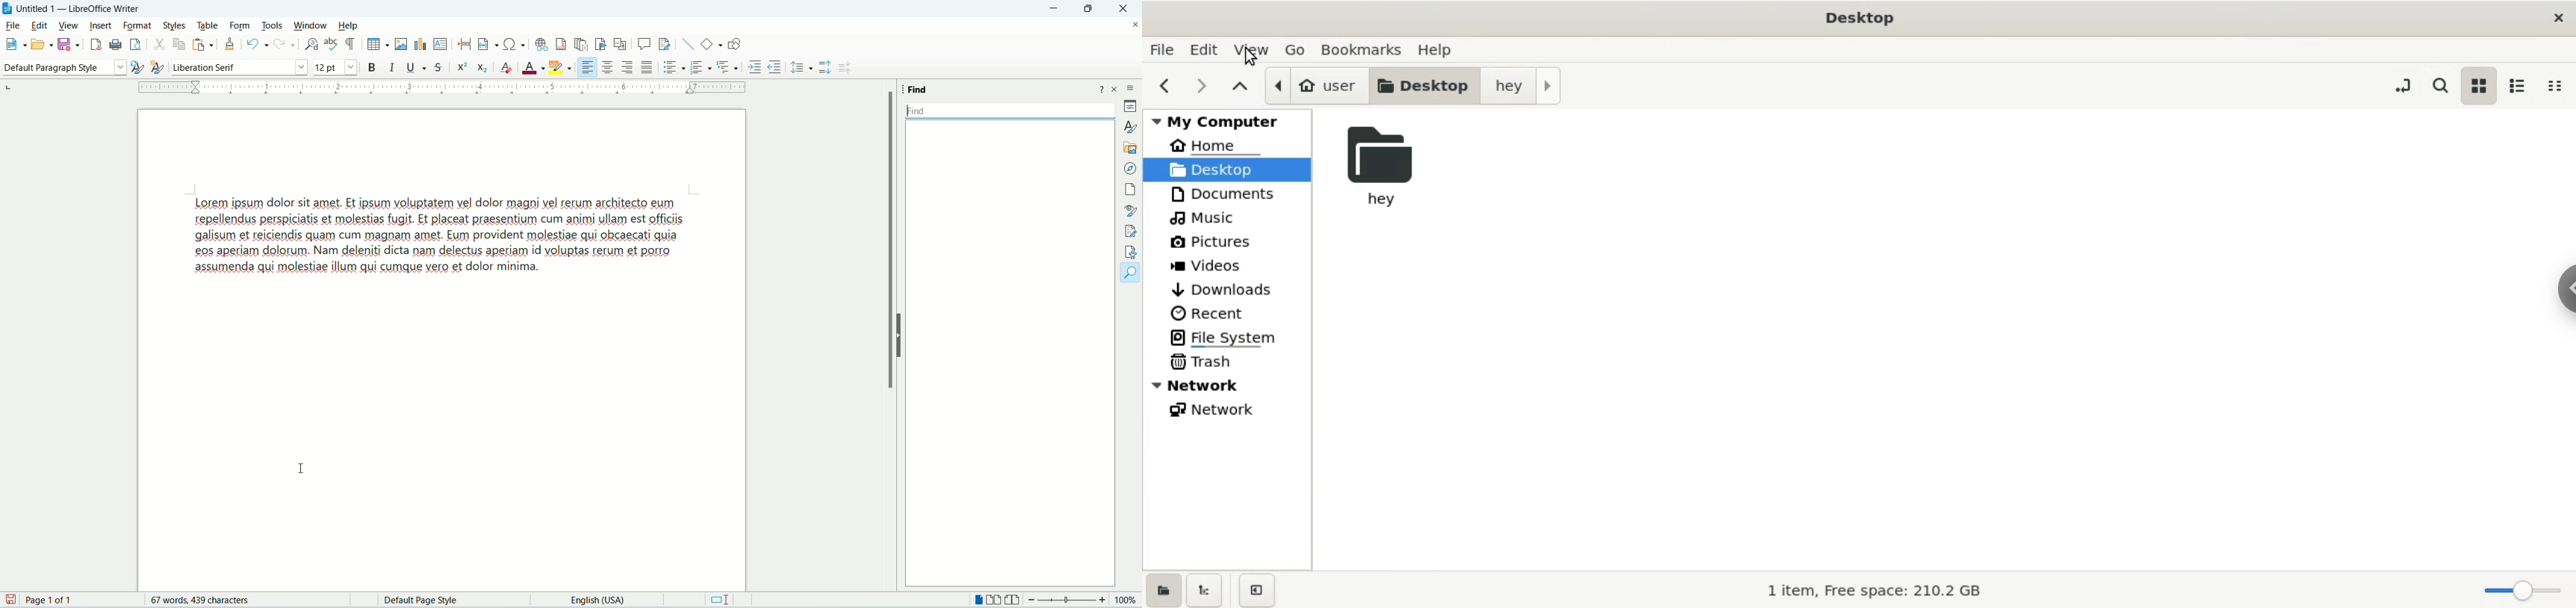 The height and width of the screenshot is (616, 2576). I want to click on increase paragraph spacing, so click(826, 68).